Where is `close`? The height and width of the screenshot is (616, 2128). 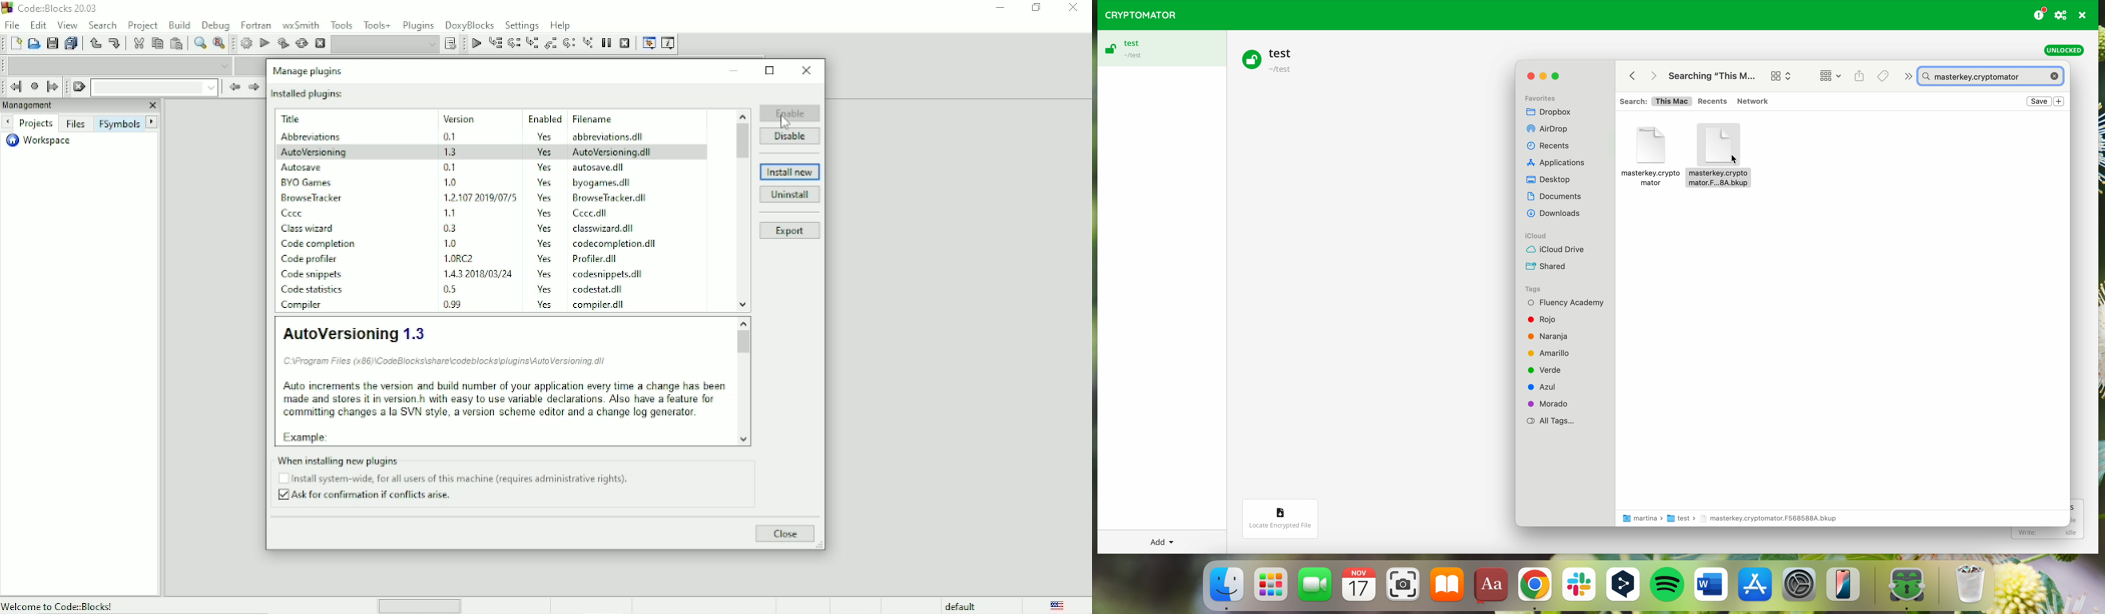
close is located at coordinates (1528, 78).